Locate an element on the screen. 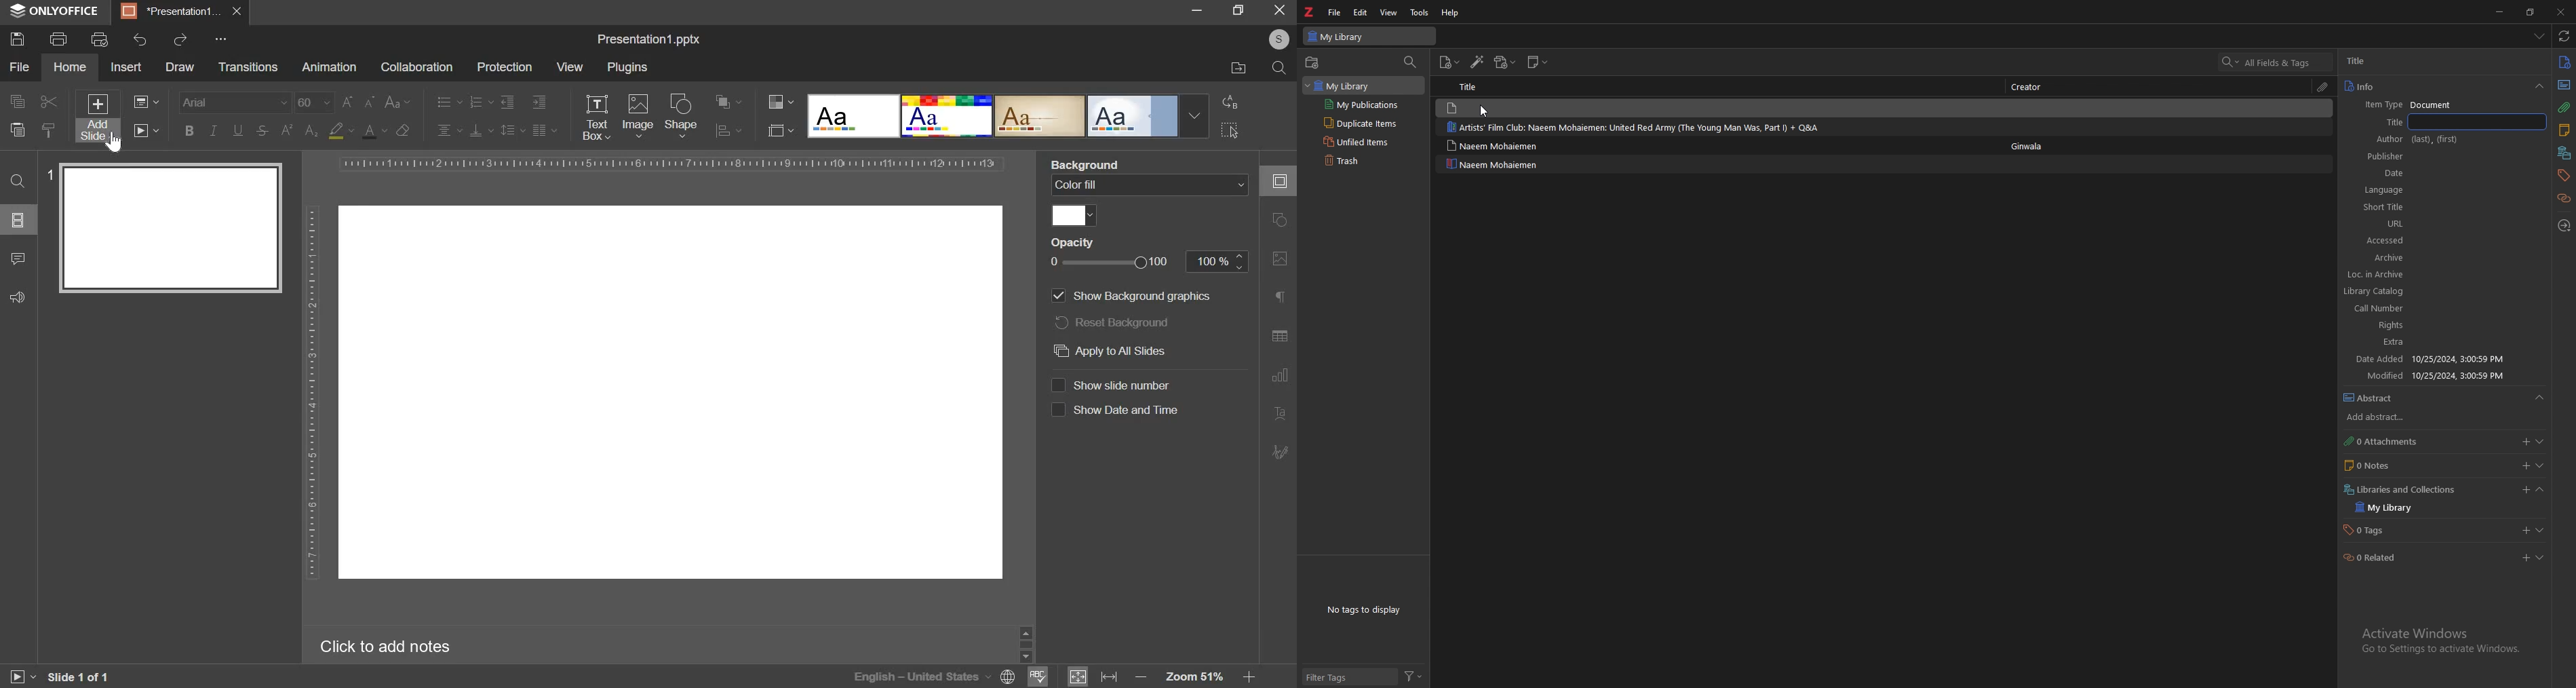  profile is located at coordinates (1275, 40).